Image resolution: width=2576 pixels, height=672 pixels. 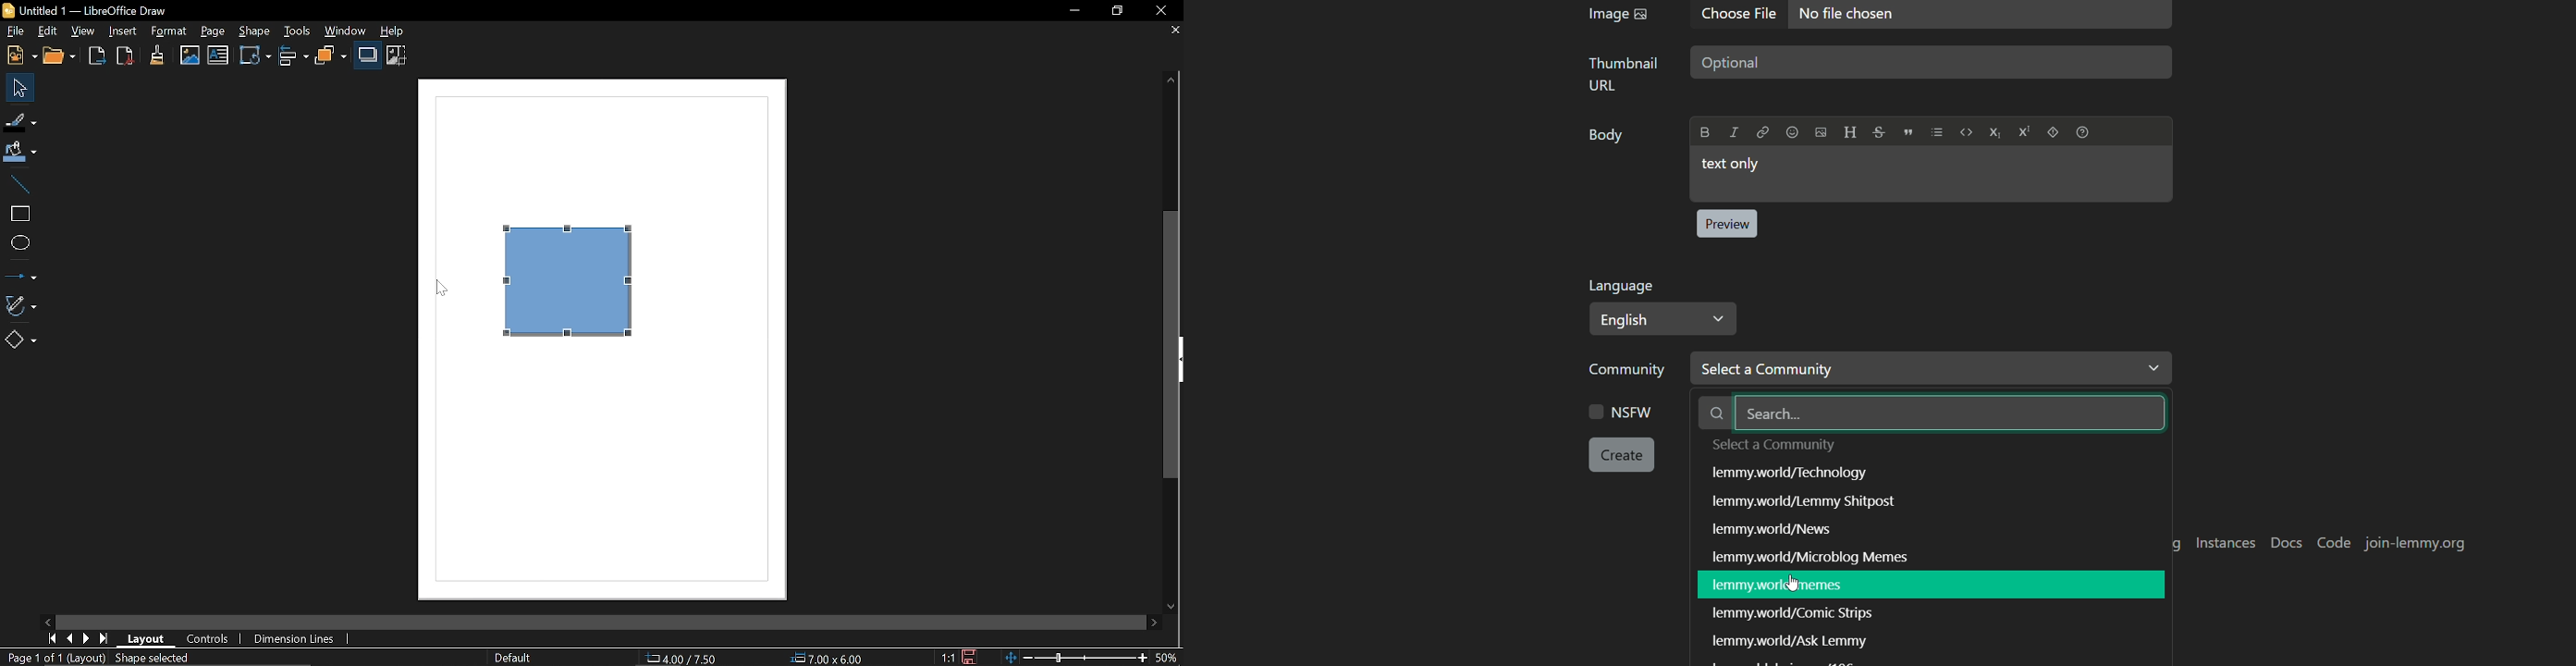 I want to click on Clone formatting, so click(x=157, y=55).